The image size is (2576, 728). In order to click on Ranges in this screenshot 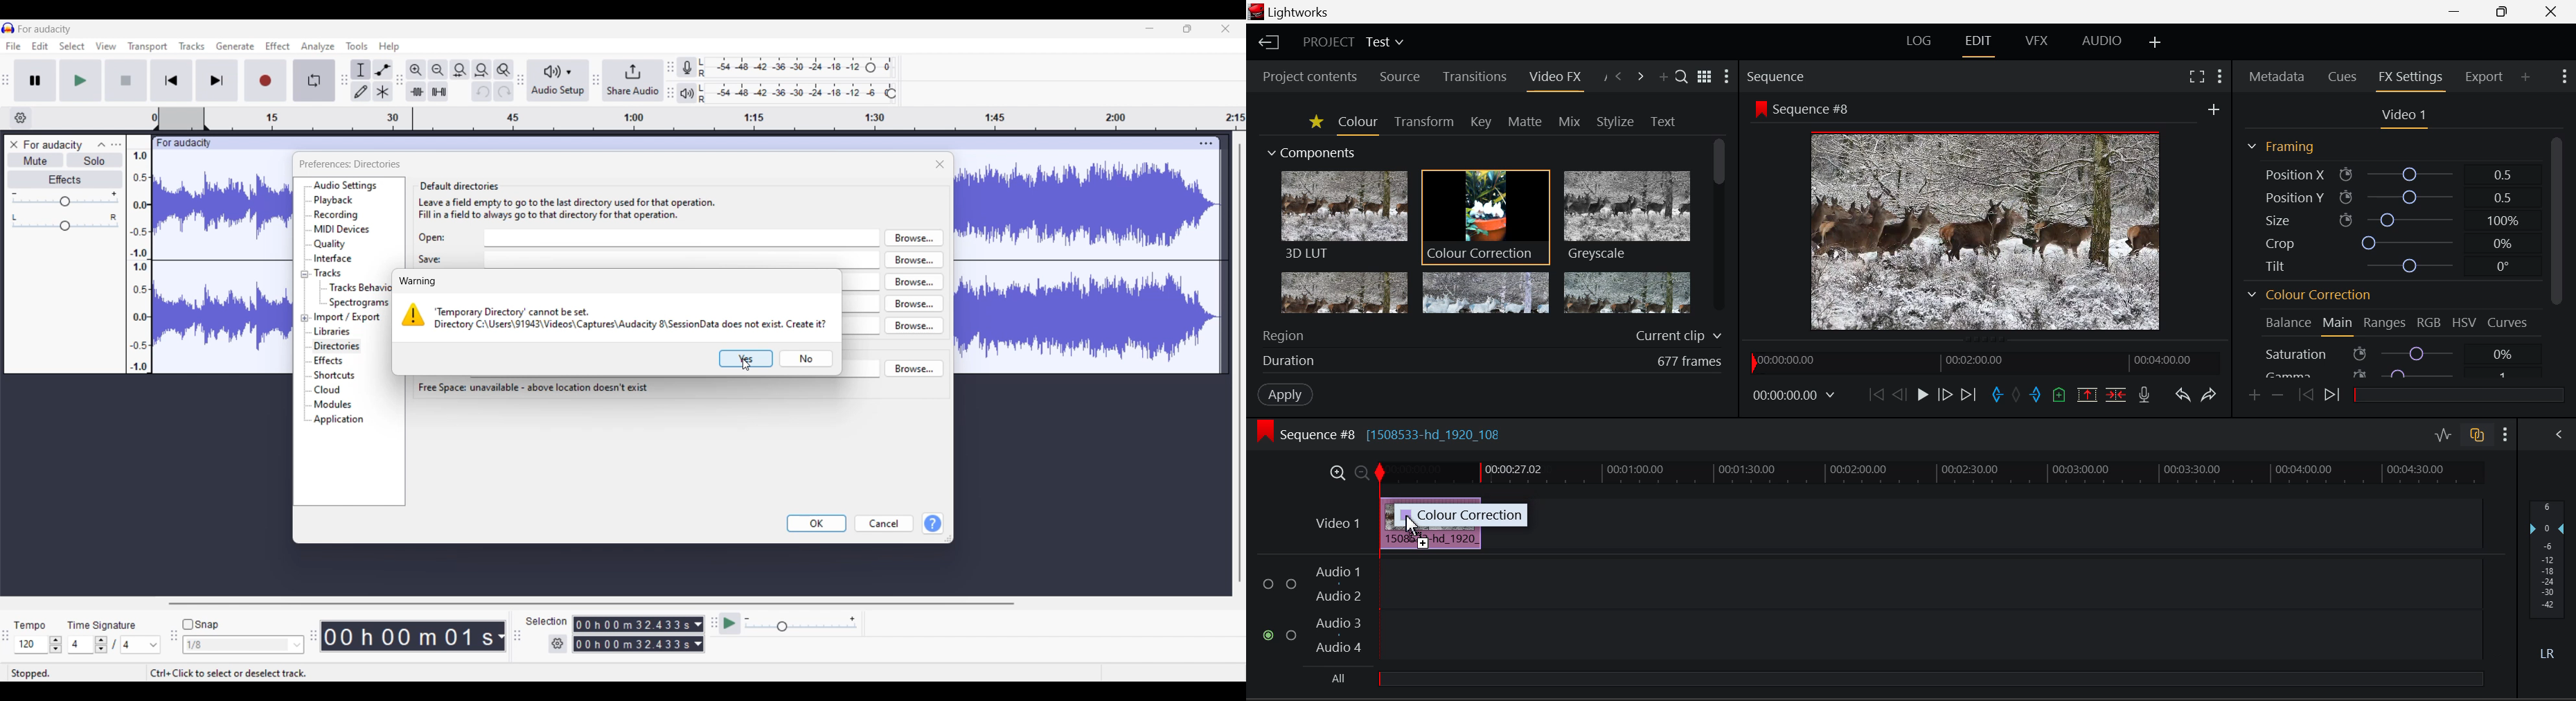, I will do `click(2386, 324)`.